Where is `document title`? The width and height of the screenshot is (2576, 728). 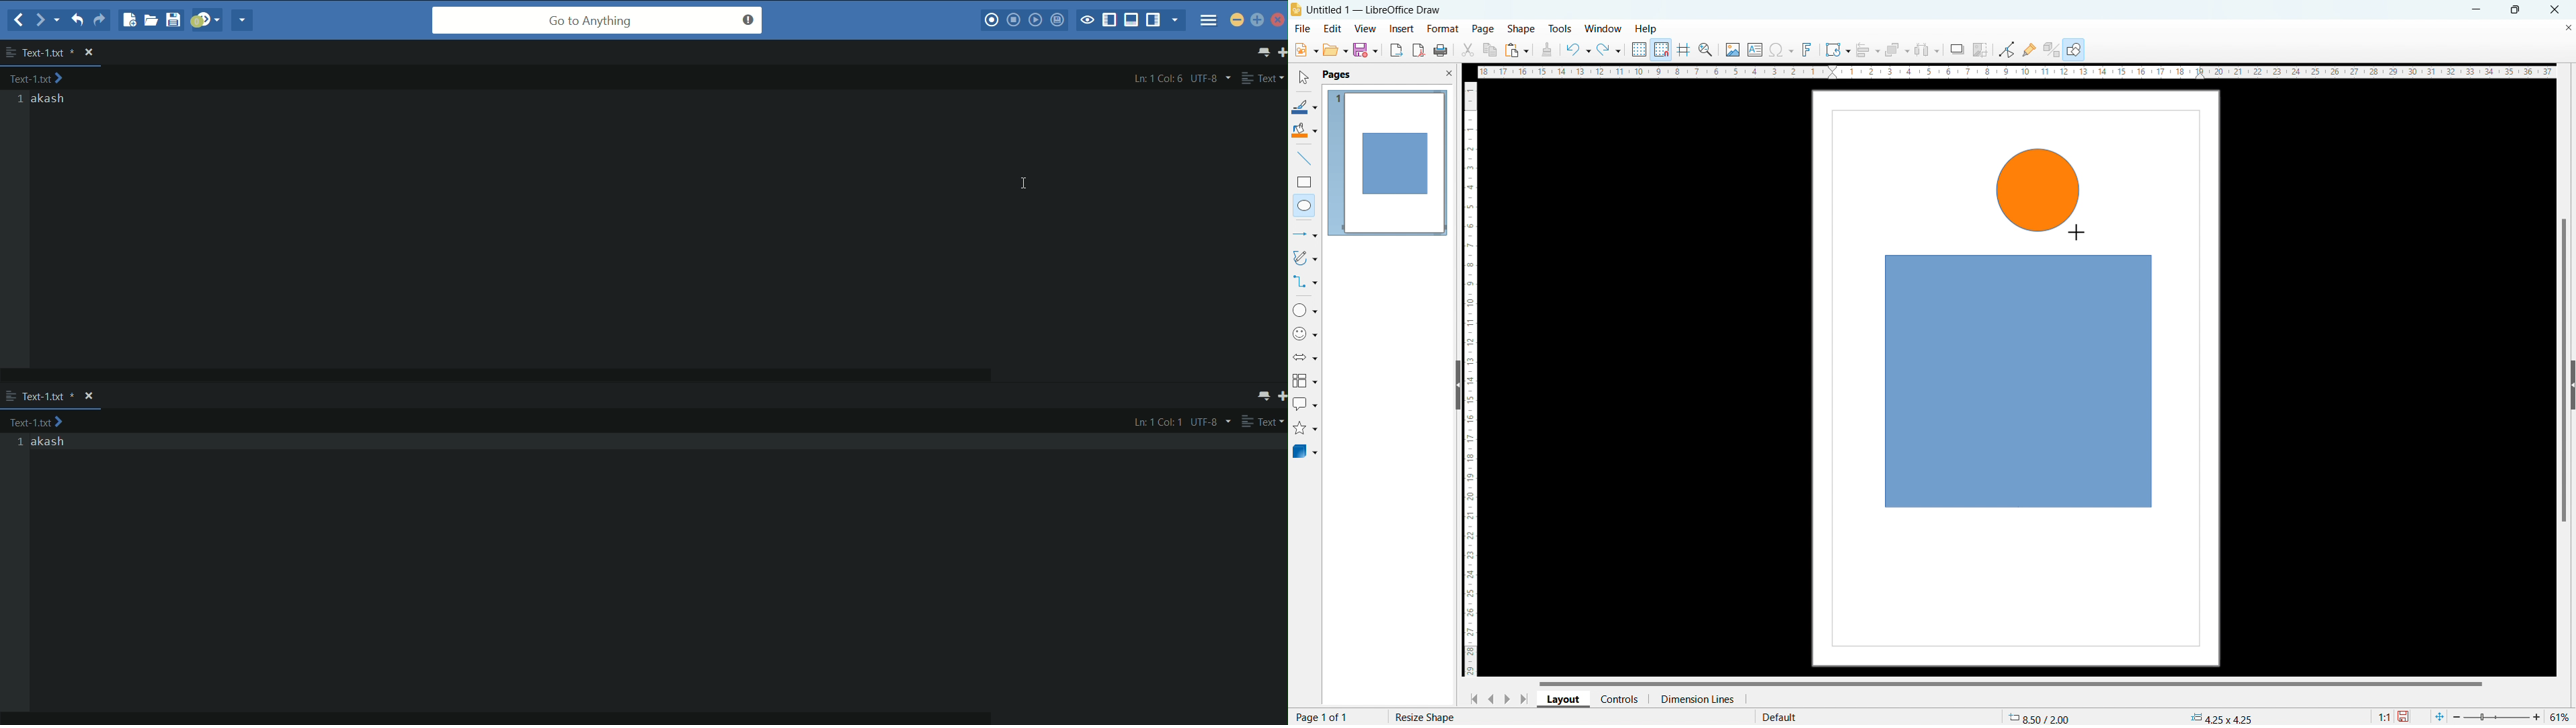
document title is located at coordinates (1377, 9).